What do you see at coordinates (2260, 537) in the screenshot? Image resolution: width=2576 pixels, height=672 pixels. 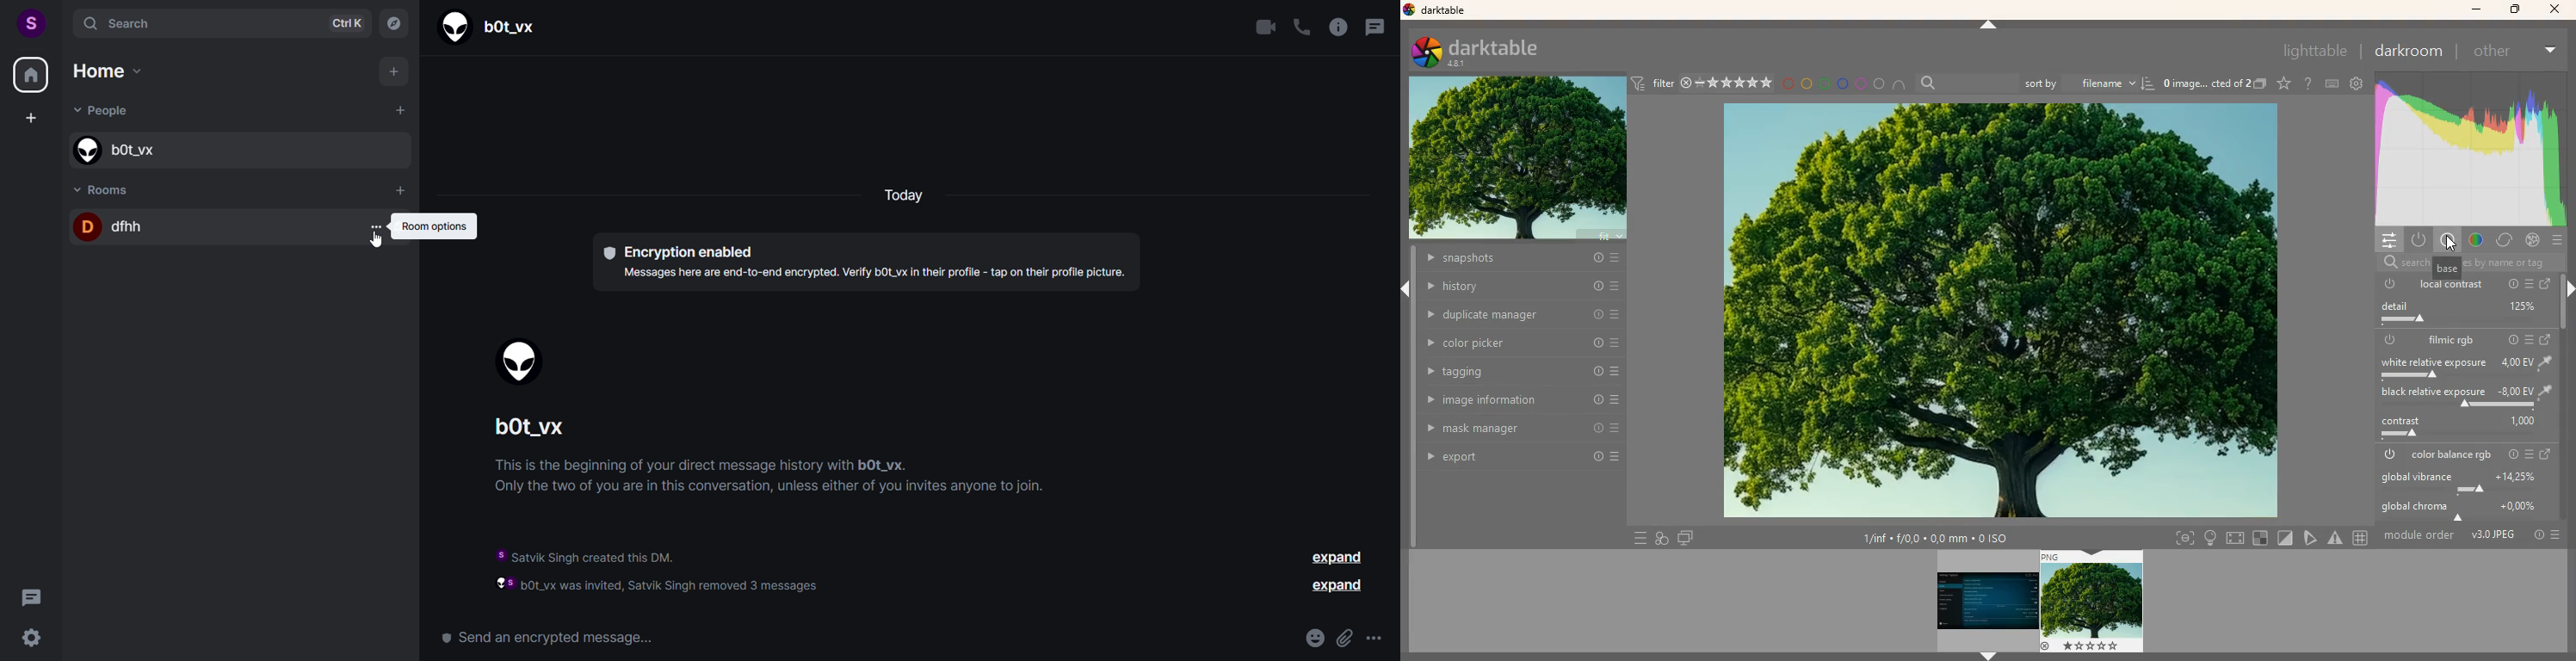 I see `square` at bounding box center [2260, 537].